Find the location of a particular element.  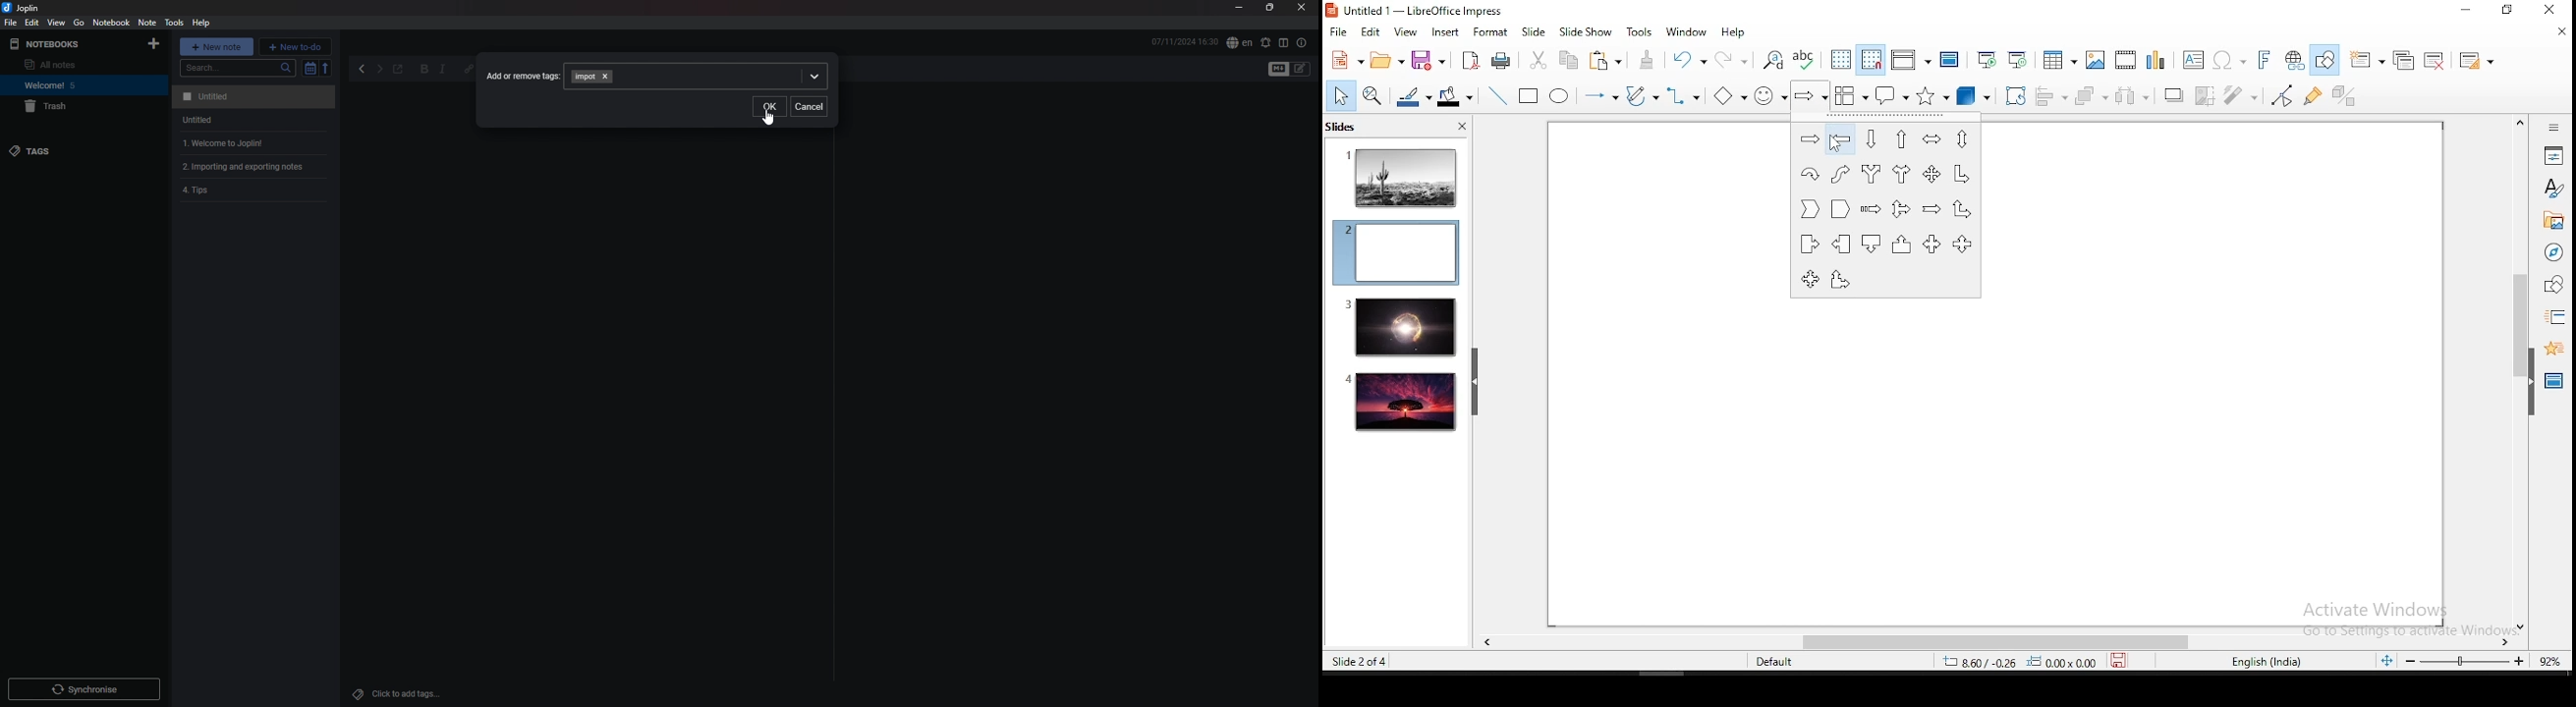

pentagon is located at coordinates (1839, 208).